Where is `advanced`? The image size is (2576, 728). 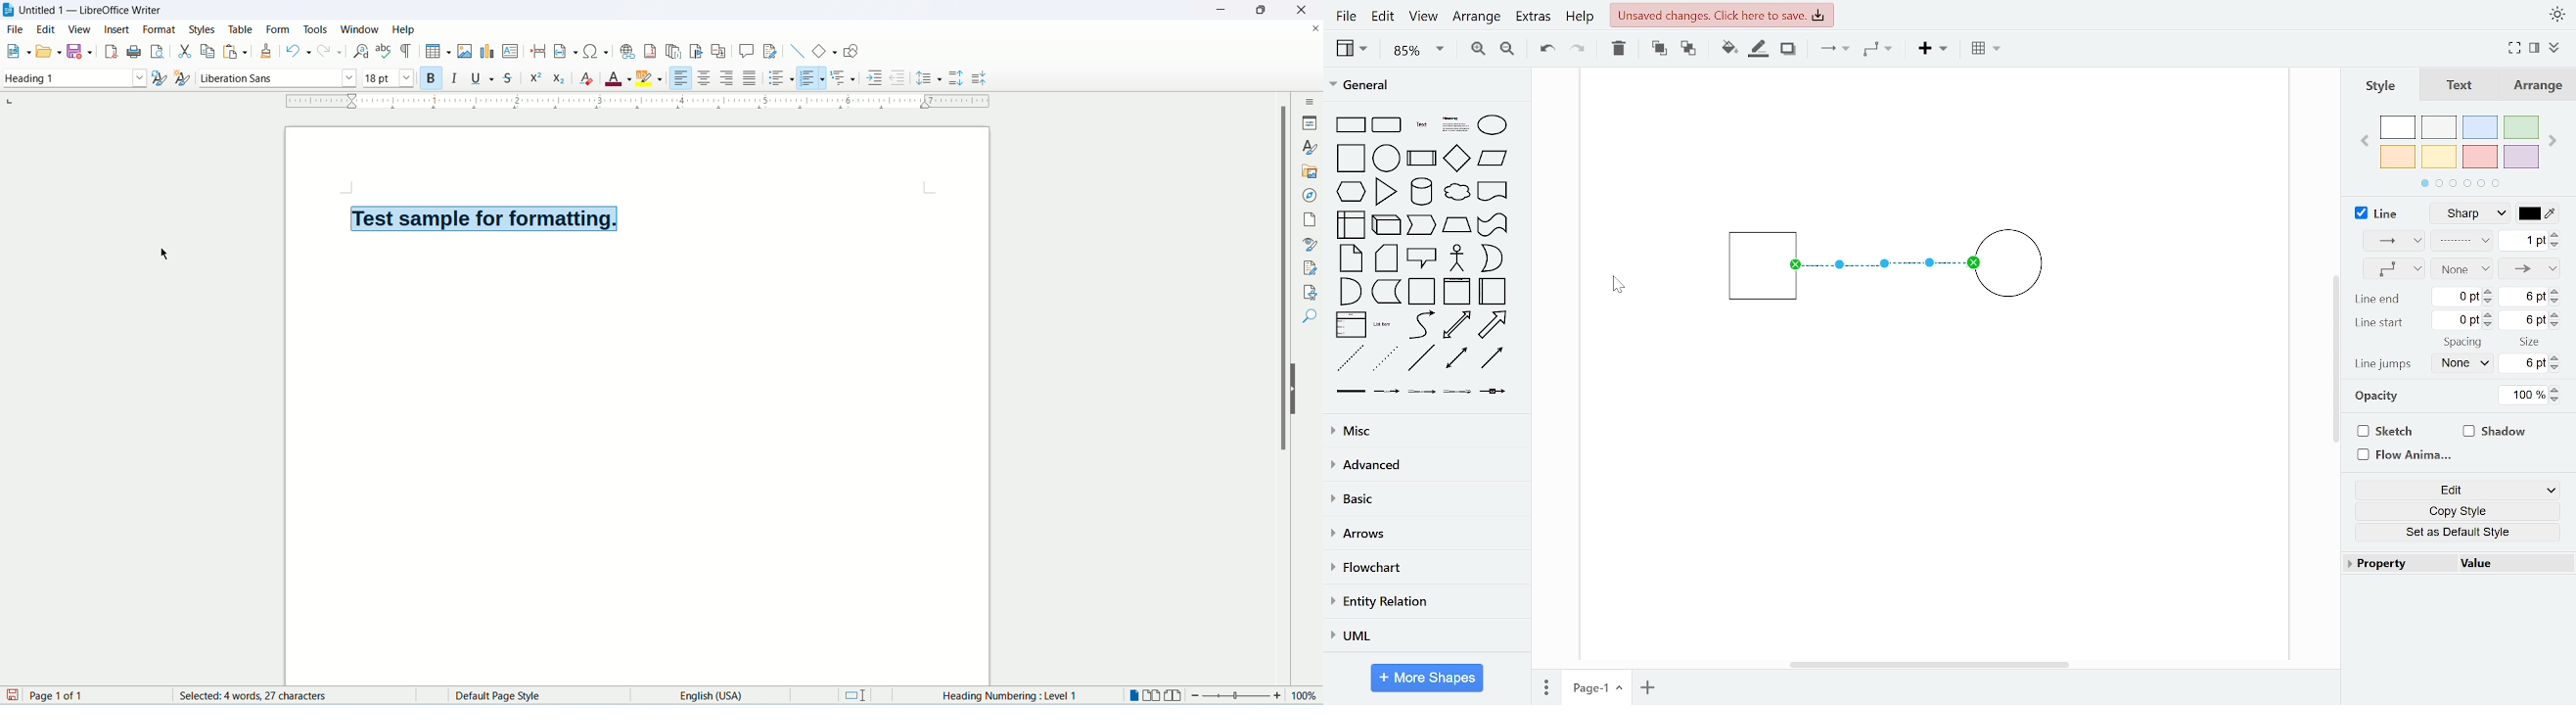
advanced is located at coordinates (1423, 464).